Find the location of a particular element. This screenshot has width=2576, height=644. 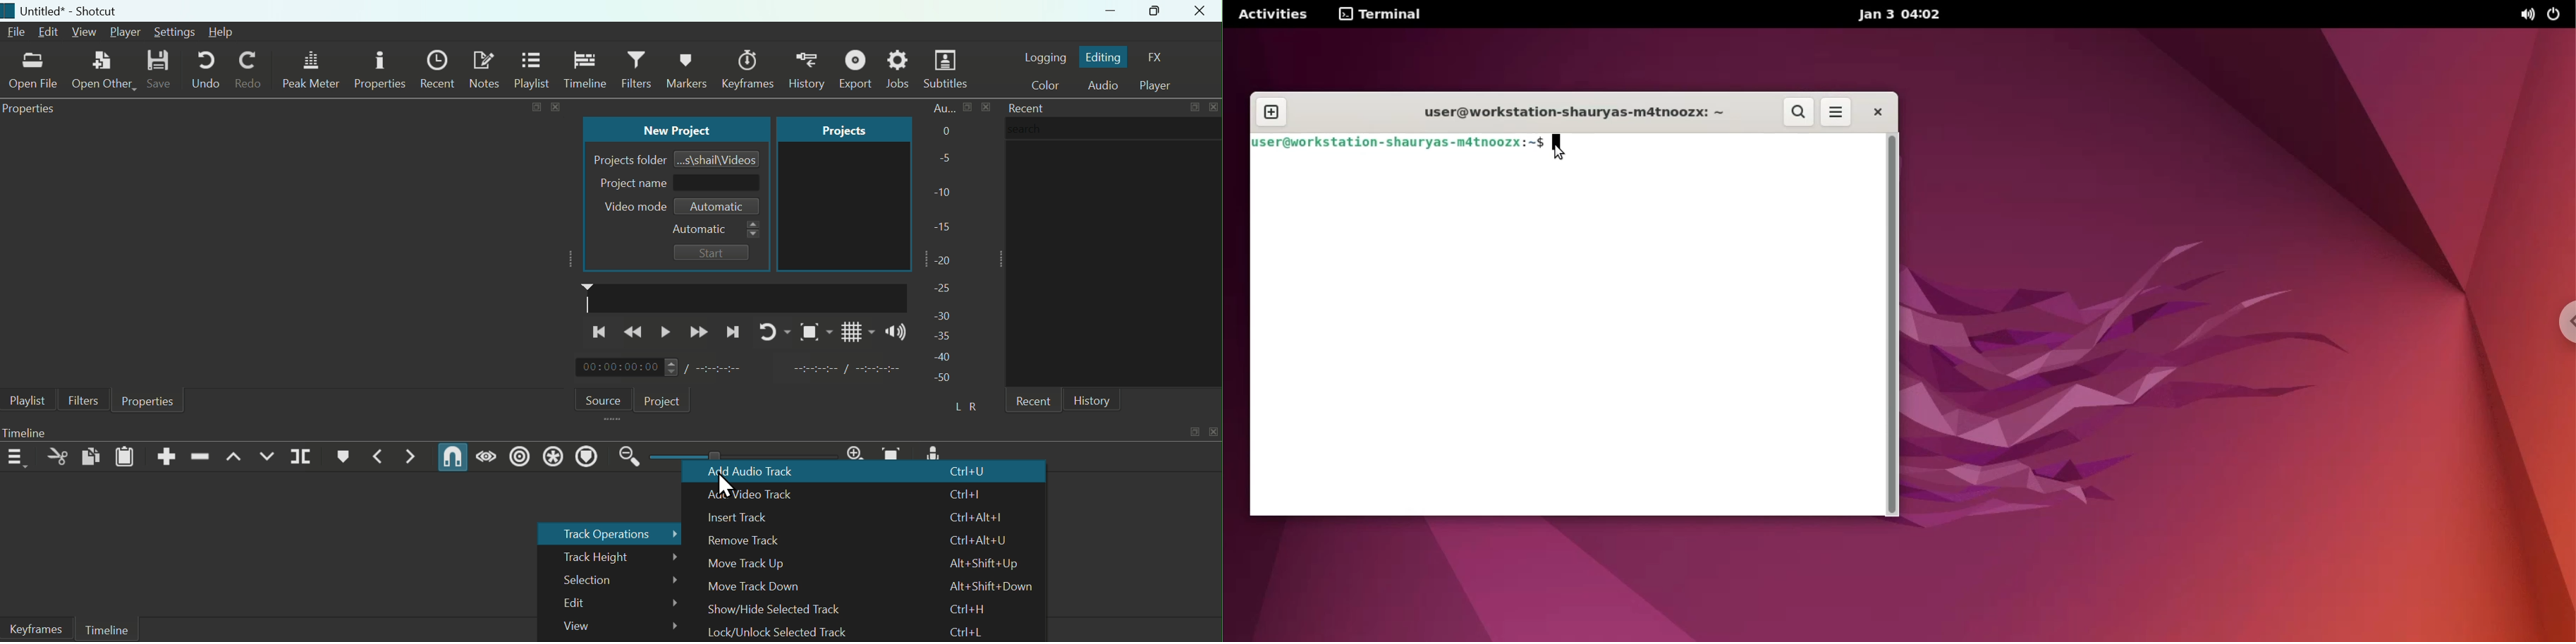

Lock/Unlock Selected Track is located at coordinates (791, 632).